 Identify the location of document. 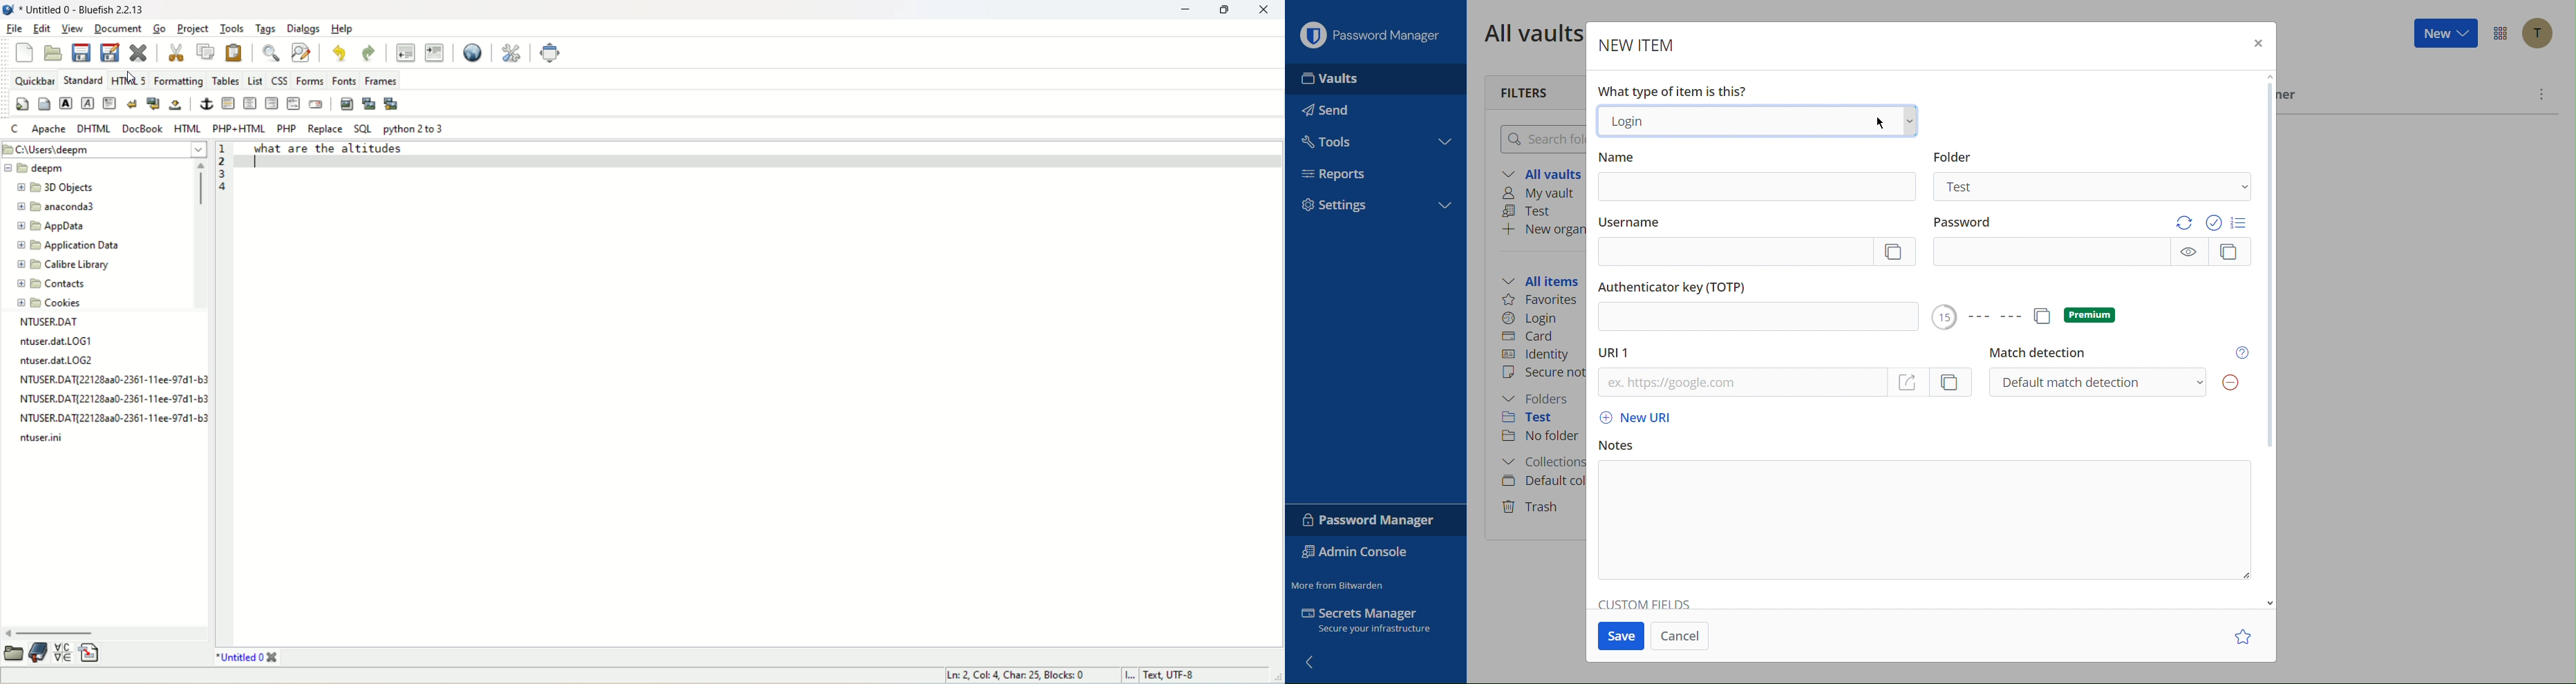
(116, 28).